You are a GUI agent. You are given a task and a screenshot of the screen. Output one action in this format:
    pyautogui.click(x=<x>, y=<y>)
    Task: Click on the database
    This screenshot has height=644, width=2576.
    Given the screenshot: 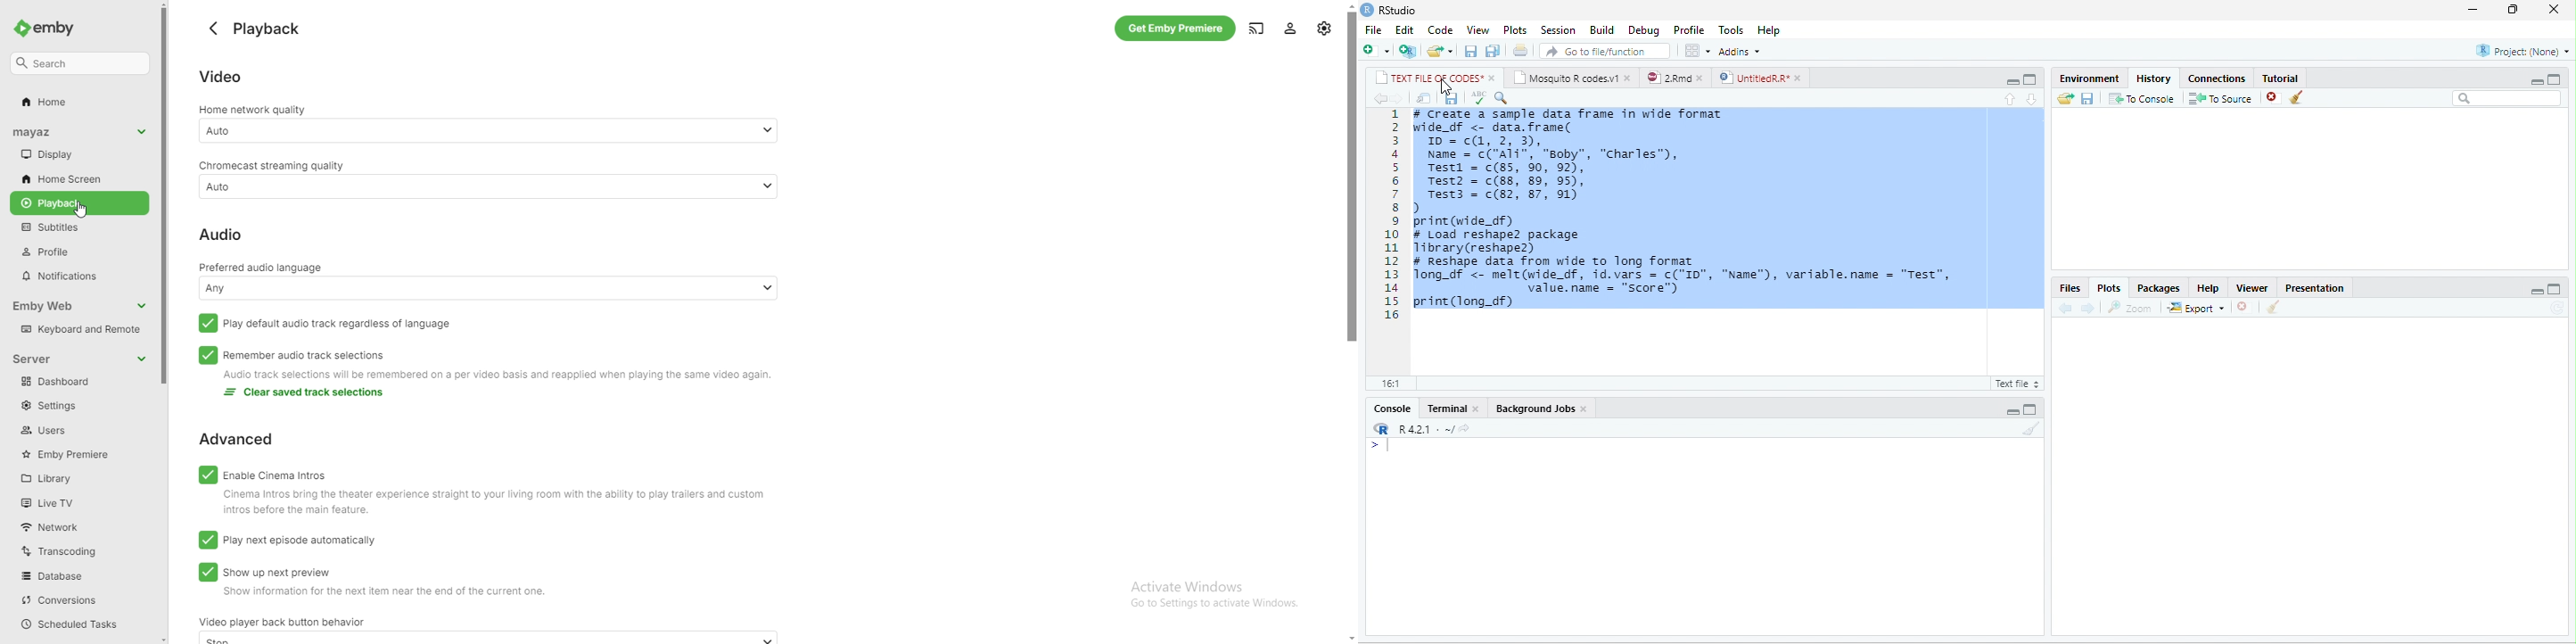 What is the action you would take?
    pyautogui.click(x=78, y=575)
    